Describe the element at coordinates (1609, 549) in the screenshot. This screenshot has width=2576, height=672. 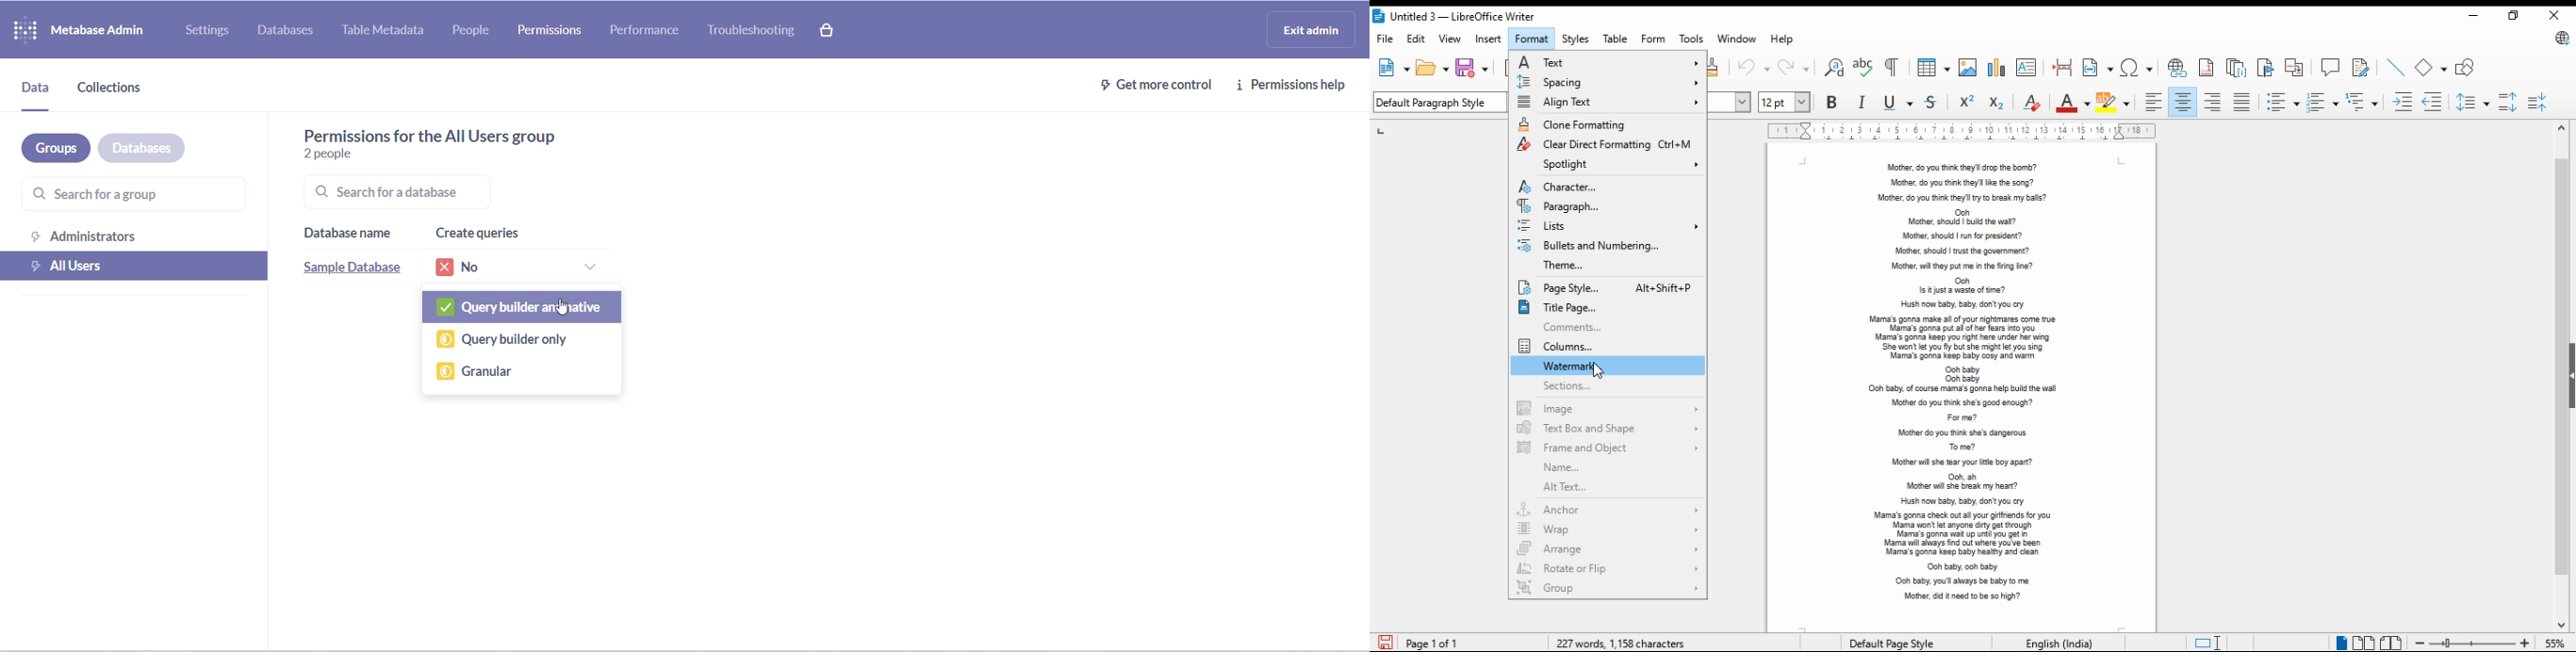
I see `arrange` at that location.